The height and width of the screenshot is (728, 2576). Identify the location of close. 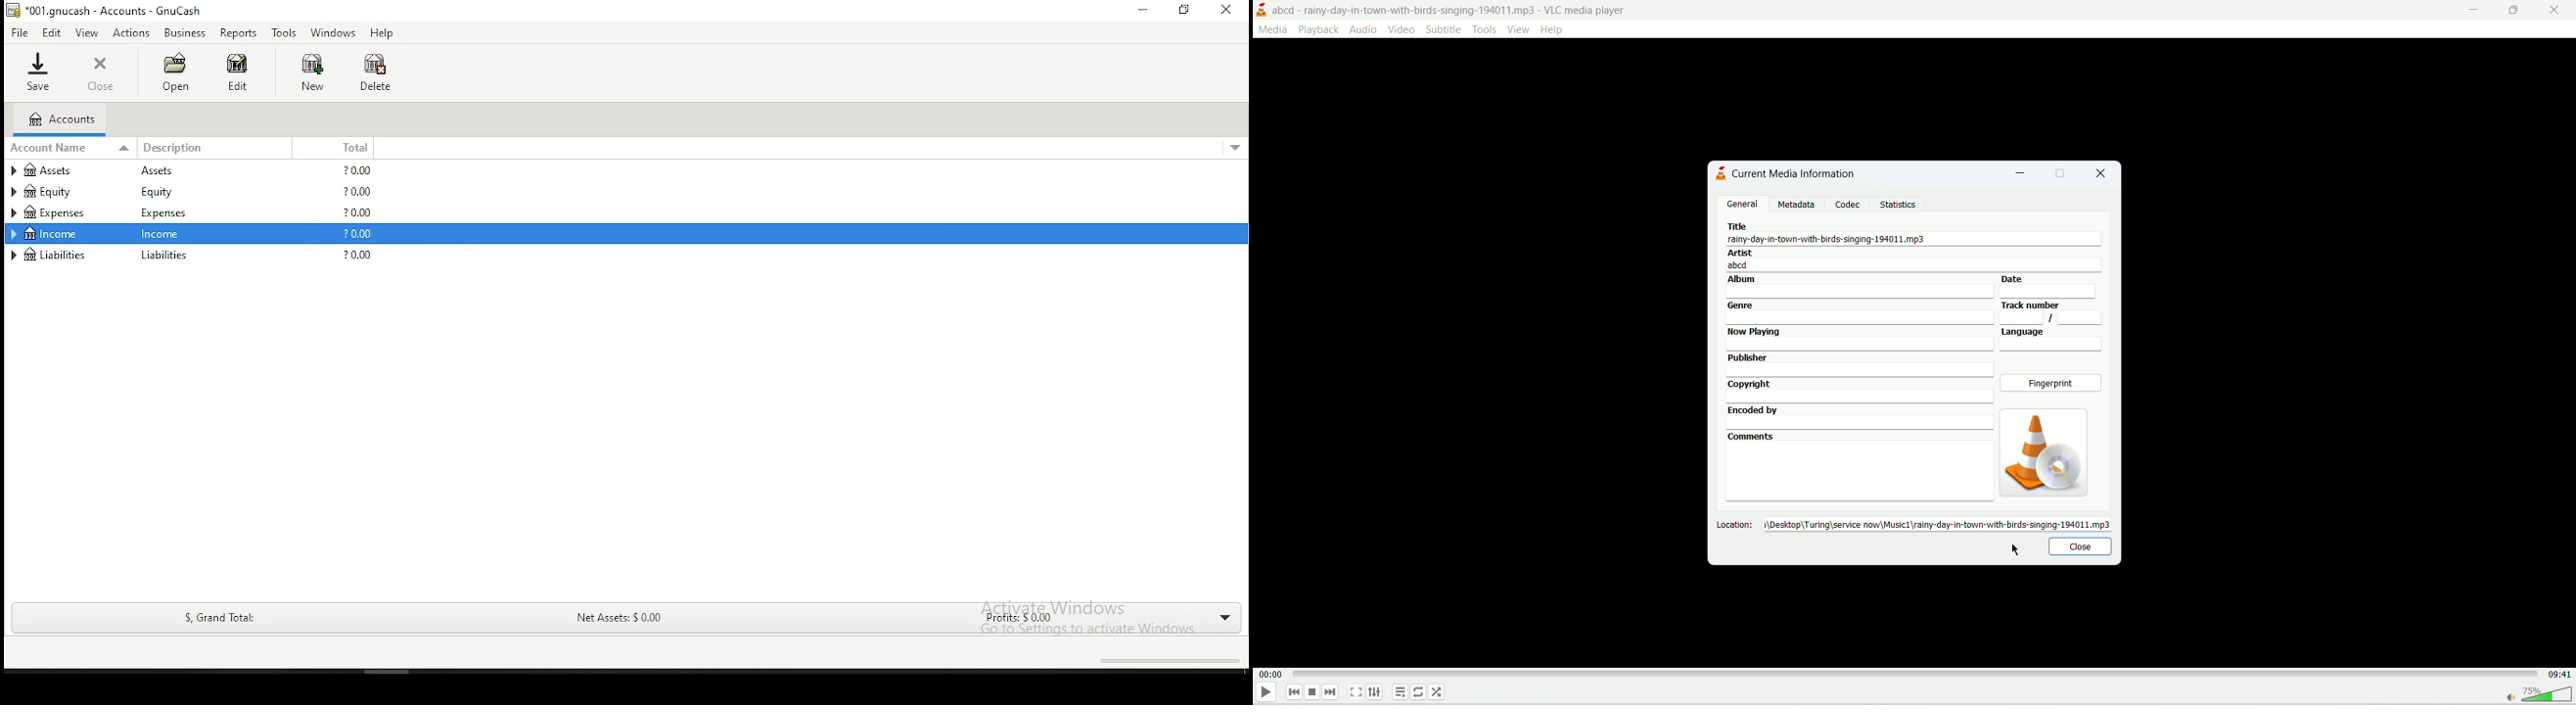
(2079, 546).